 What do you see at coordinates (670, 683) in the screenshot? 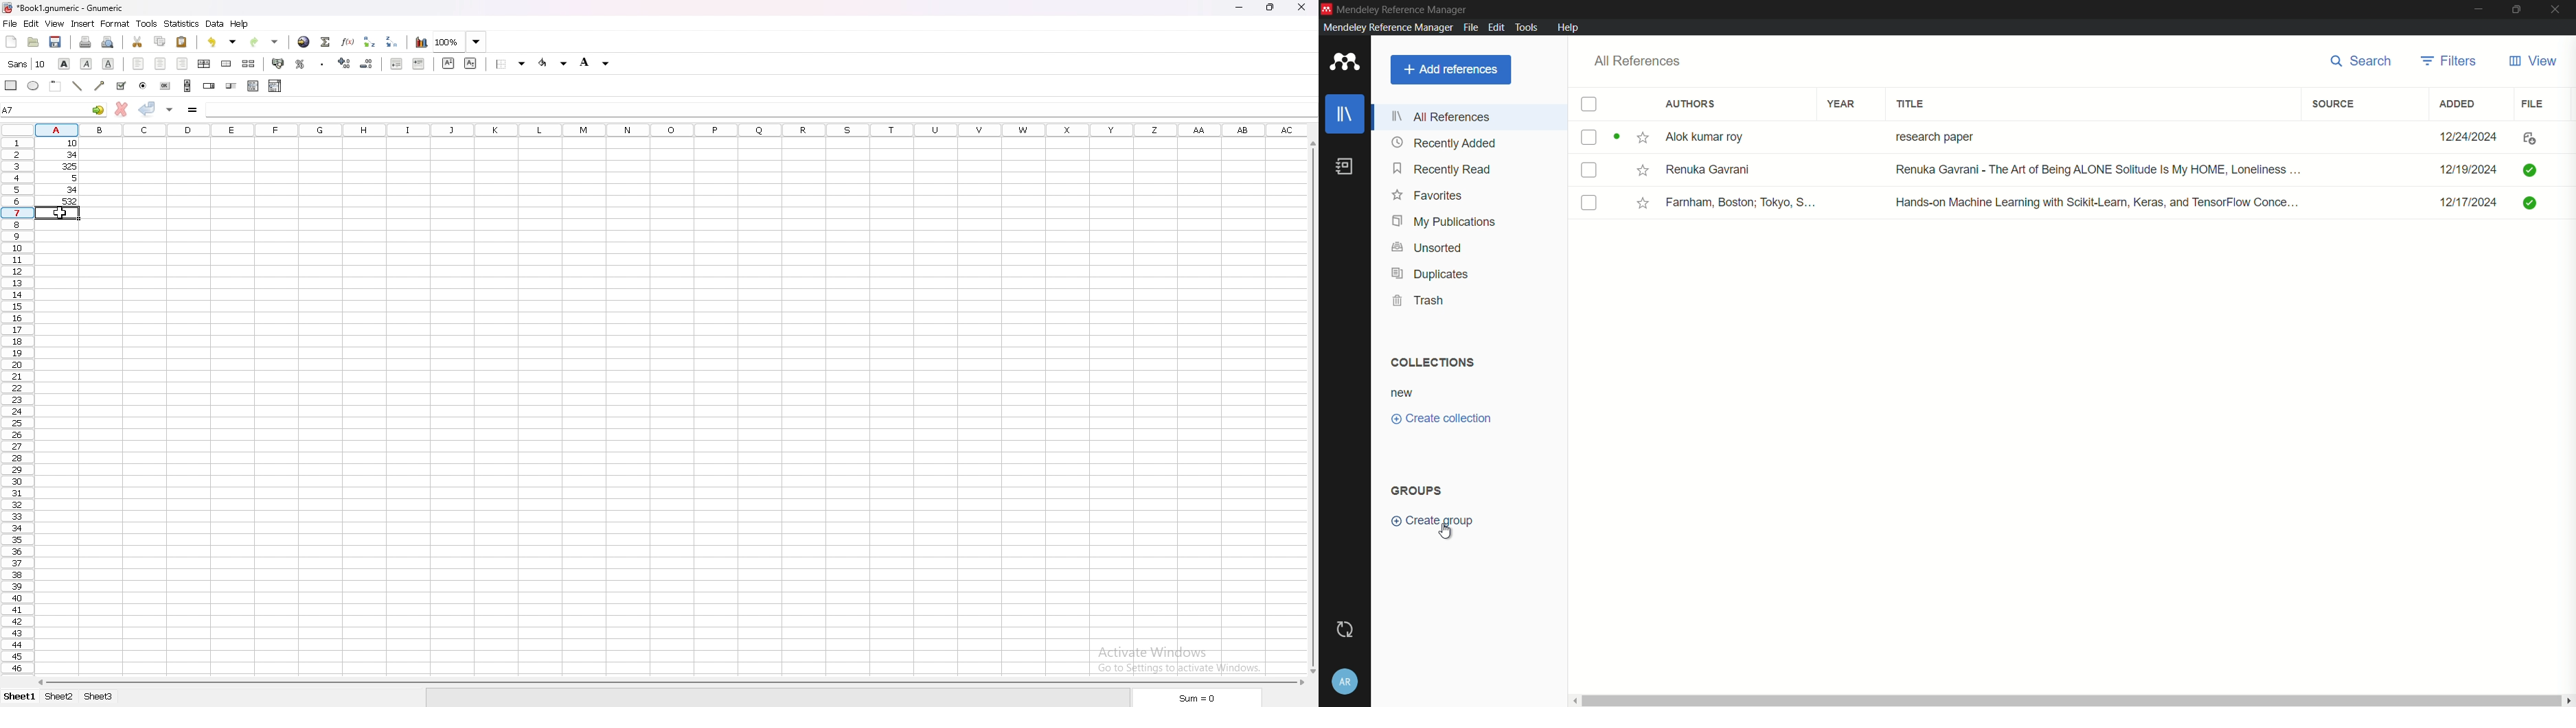
I see `scroll bar` at bounding box center [670, 683].